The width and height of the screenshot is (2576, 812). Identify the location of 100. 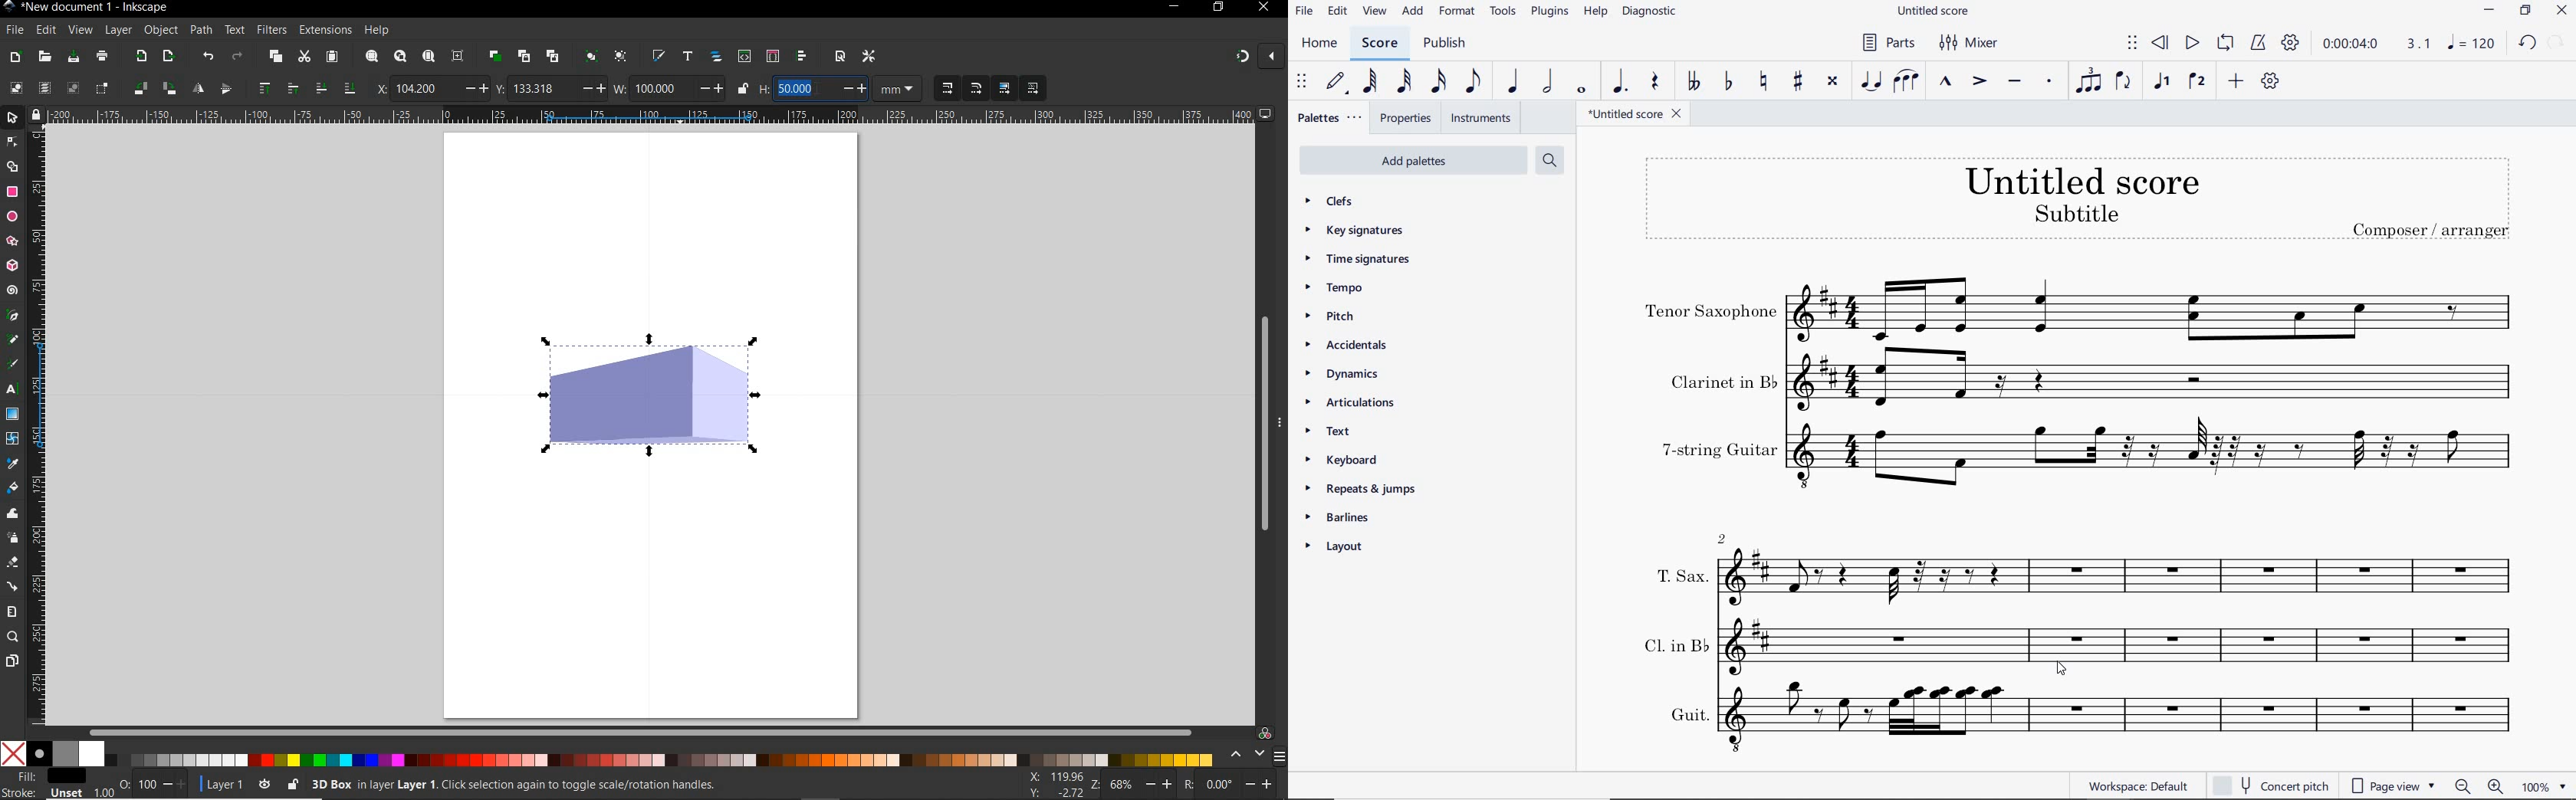
(660, 88).